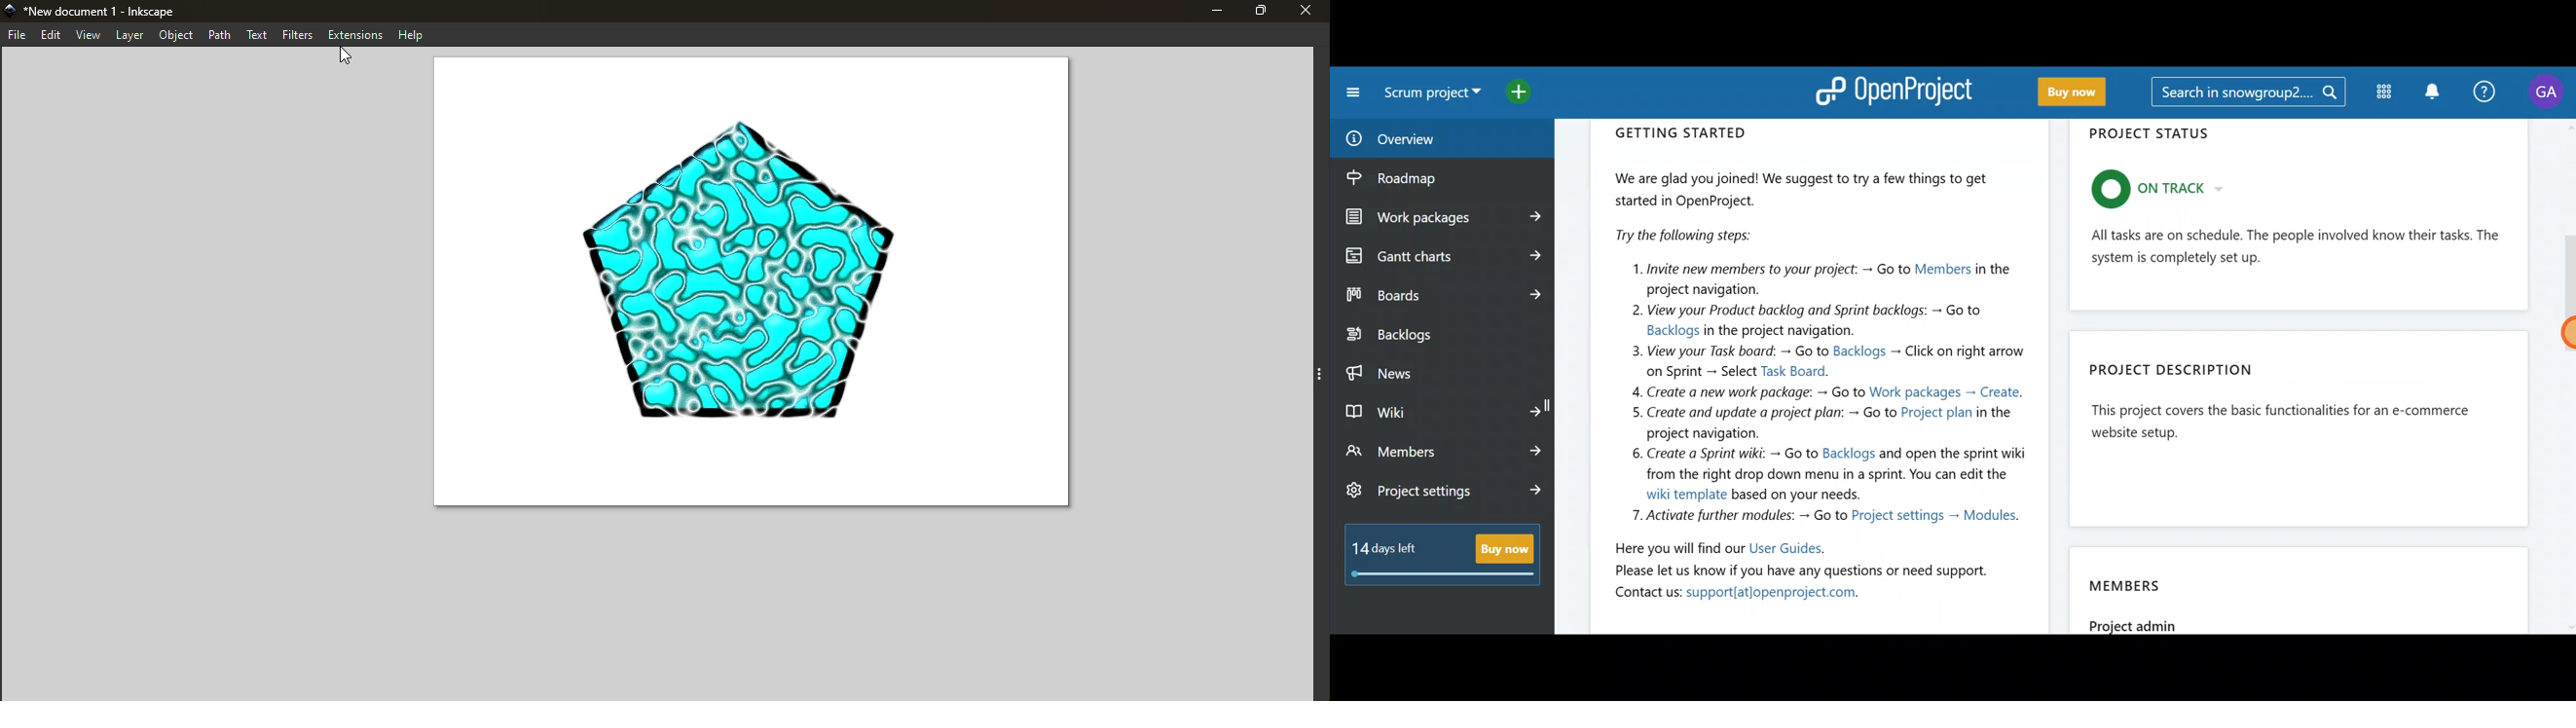 The height and width of the screenshot is (728, 2576). Describe the element at coordinates (1419, 178) in the screenshot. I see `Roadmap` at that location.